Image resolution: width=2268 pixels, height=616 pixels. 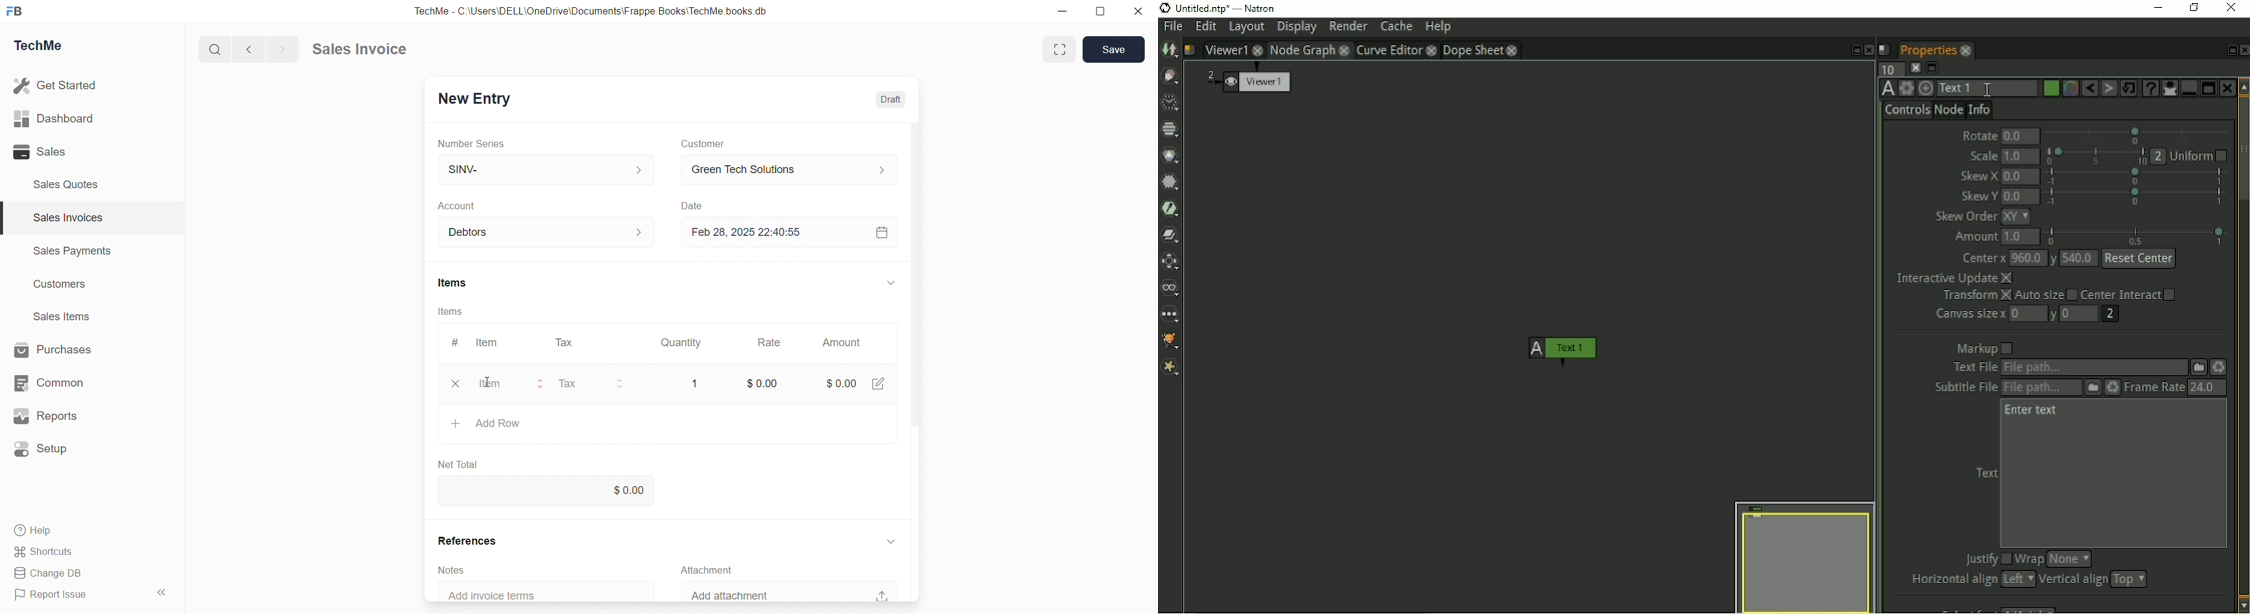 What do you see at coordinates (791, 169) in the screenshot?
I see `Green Tech Solutions` at bounding box center [791, 169].